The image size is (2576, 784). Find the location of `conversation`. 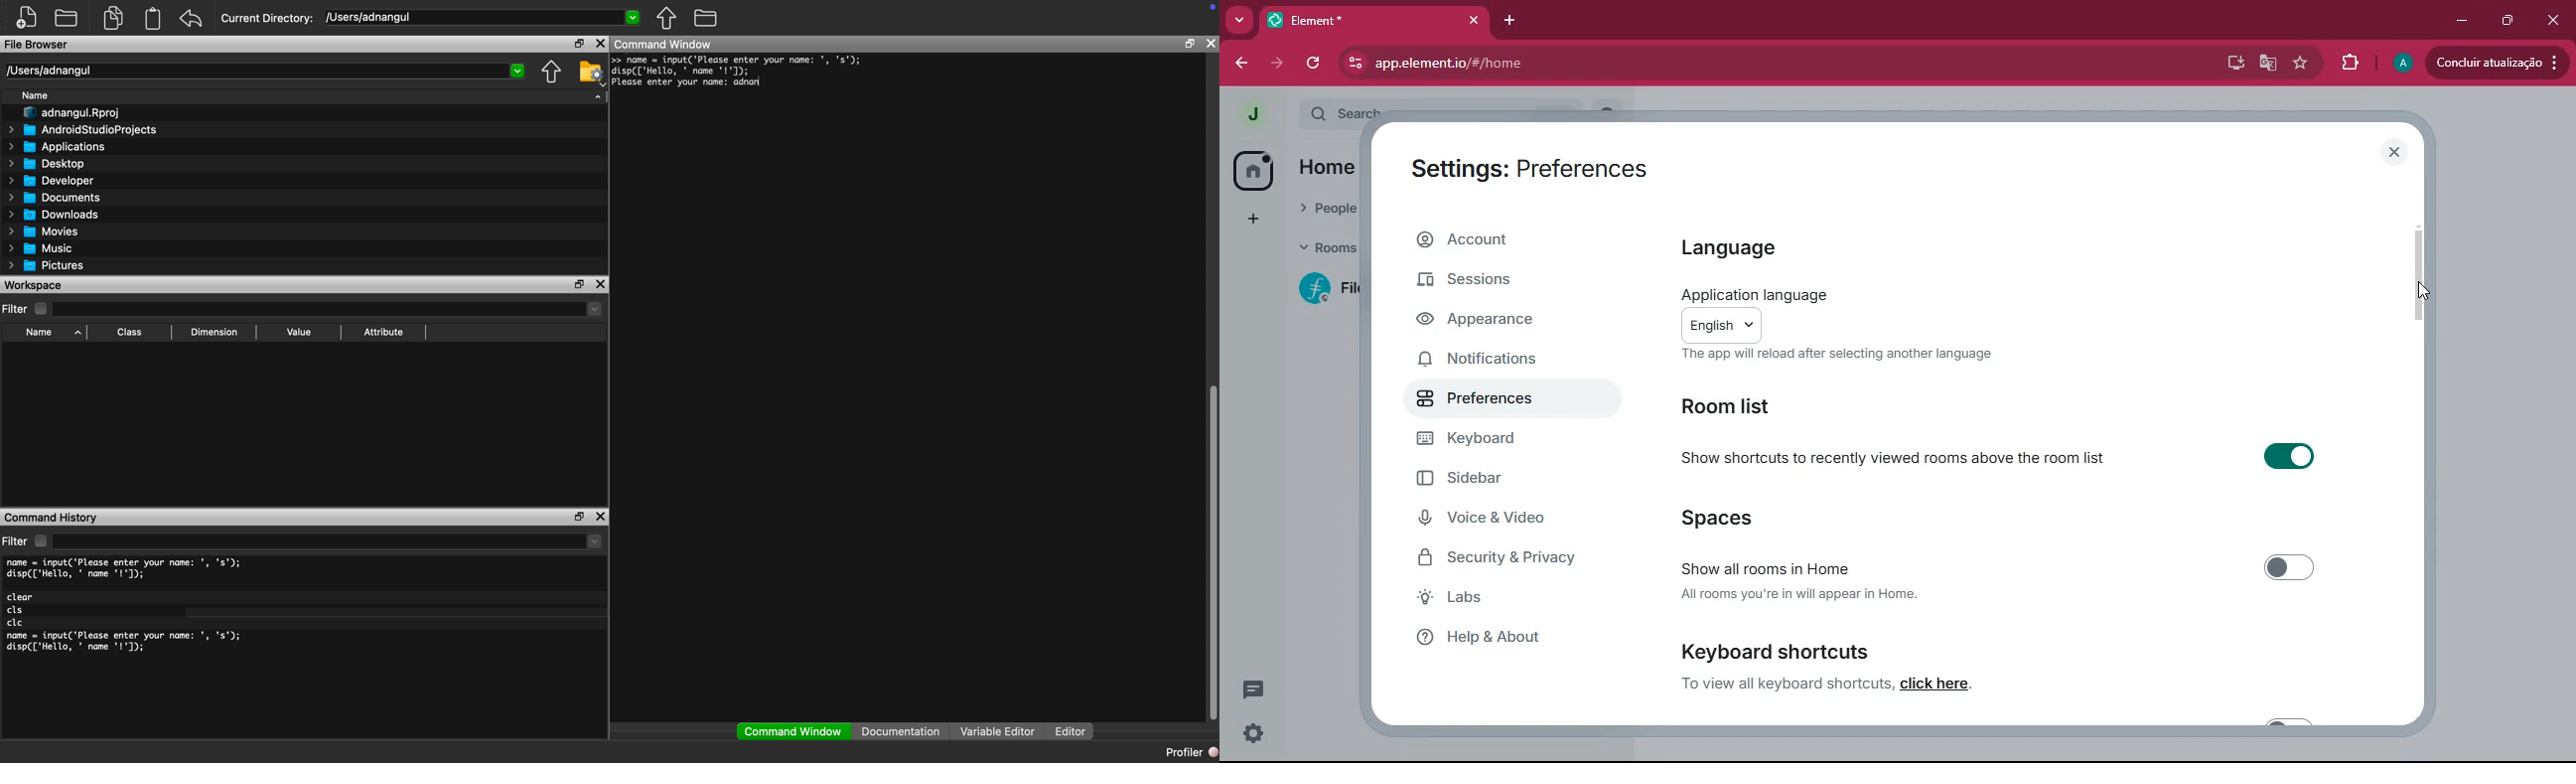

conversation is located at coordinates (1252, 692).